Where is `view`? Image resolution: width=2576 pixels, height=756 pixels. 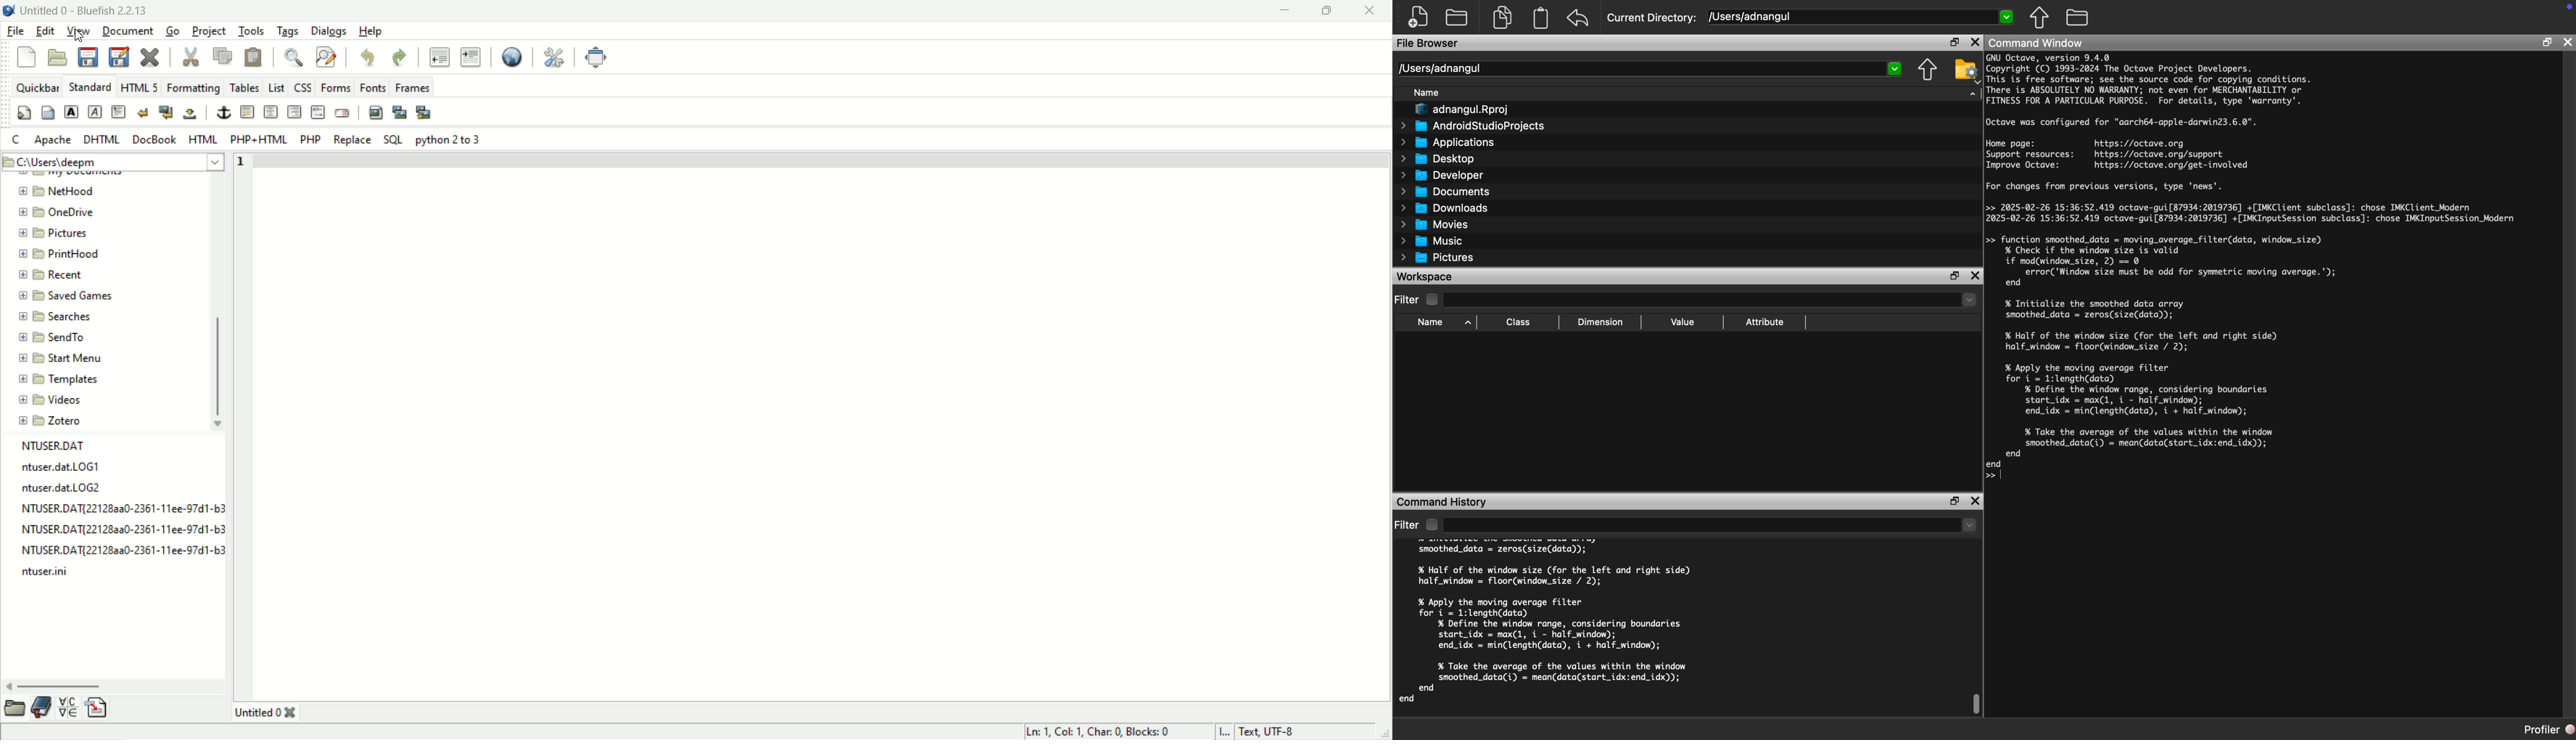
view is located at coordinates (80, 30).